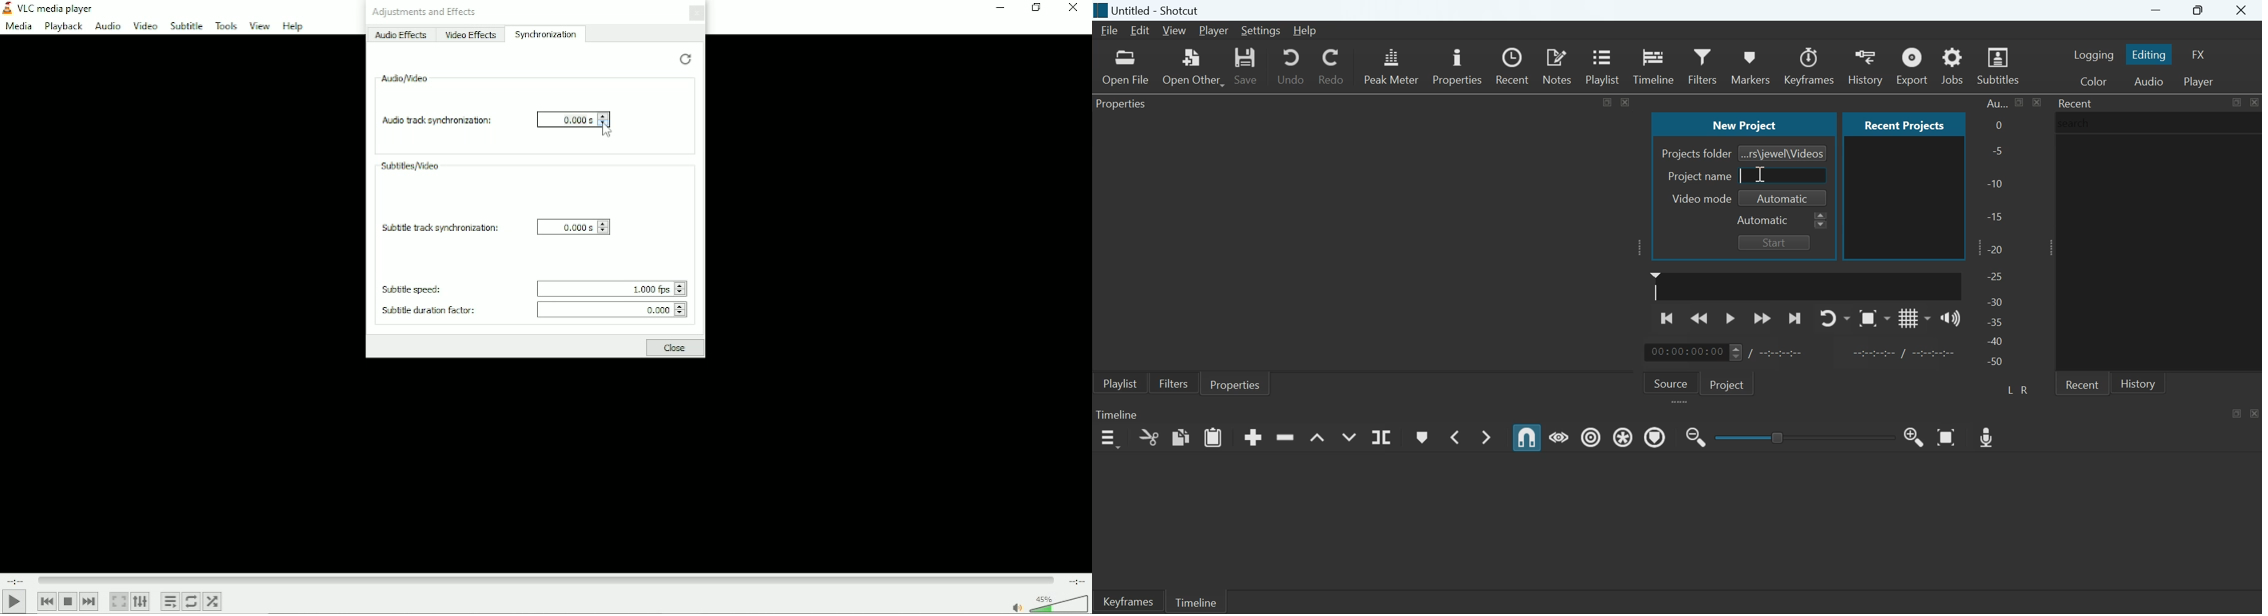 The height and width of the screenshot is (616, 2268). Describe the element at coordinates (1779, 436) in the screenshot. I see `Toggle` at that location.